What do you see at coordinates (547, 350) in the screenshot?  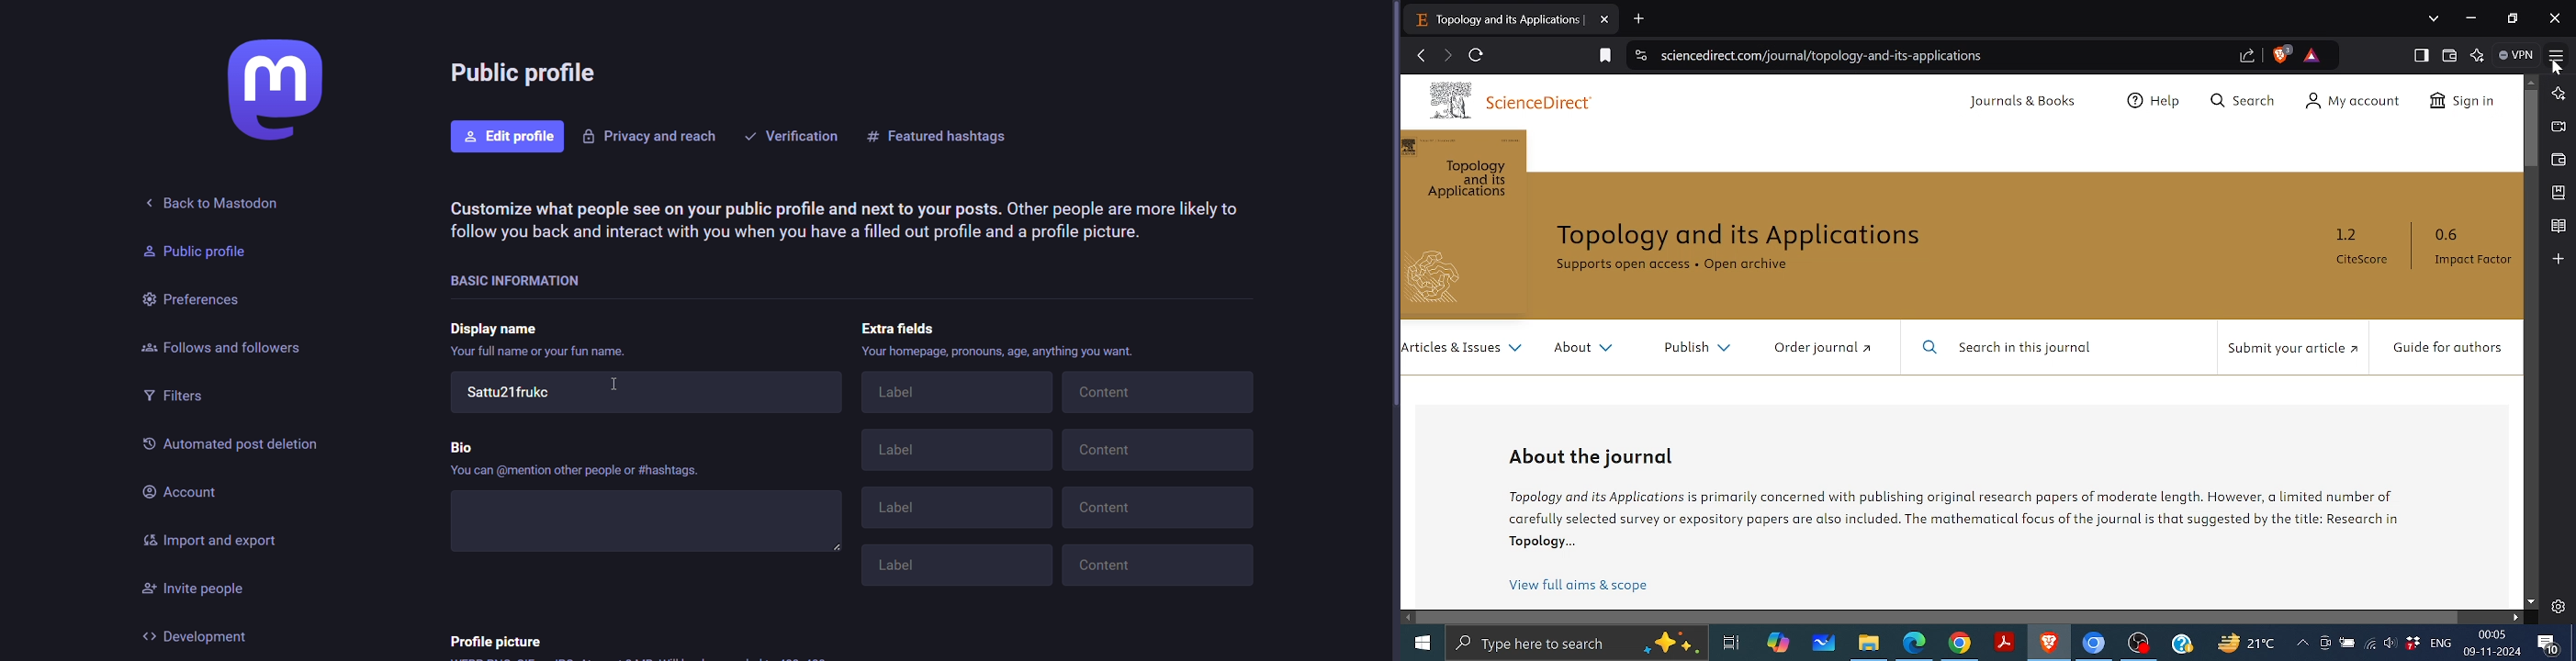 I see `Your full name or your fun name.` at bounding box center [547, 350].